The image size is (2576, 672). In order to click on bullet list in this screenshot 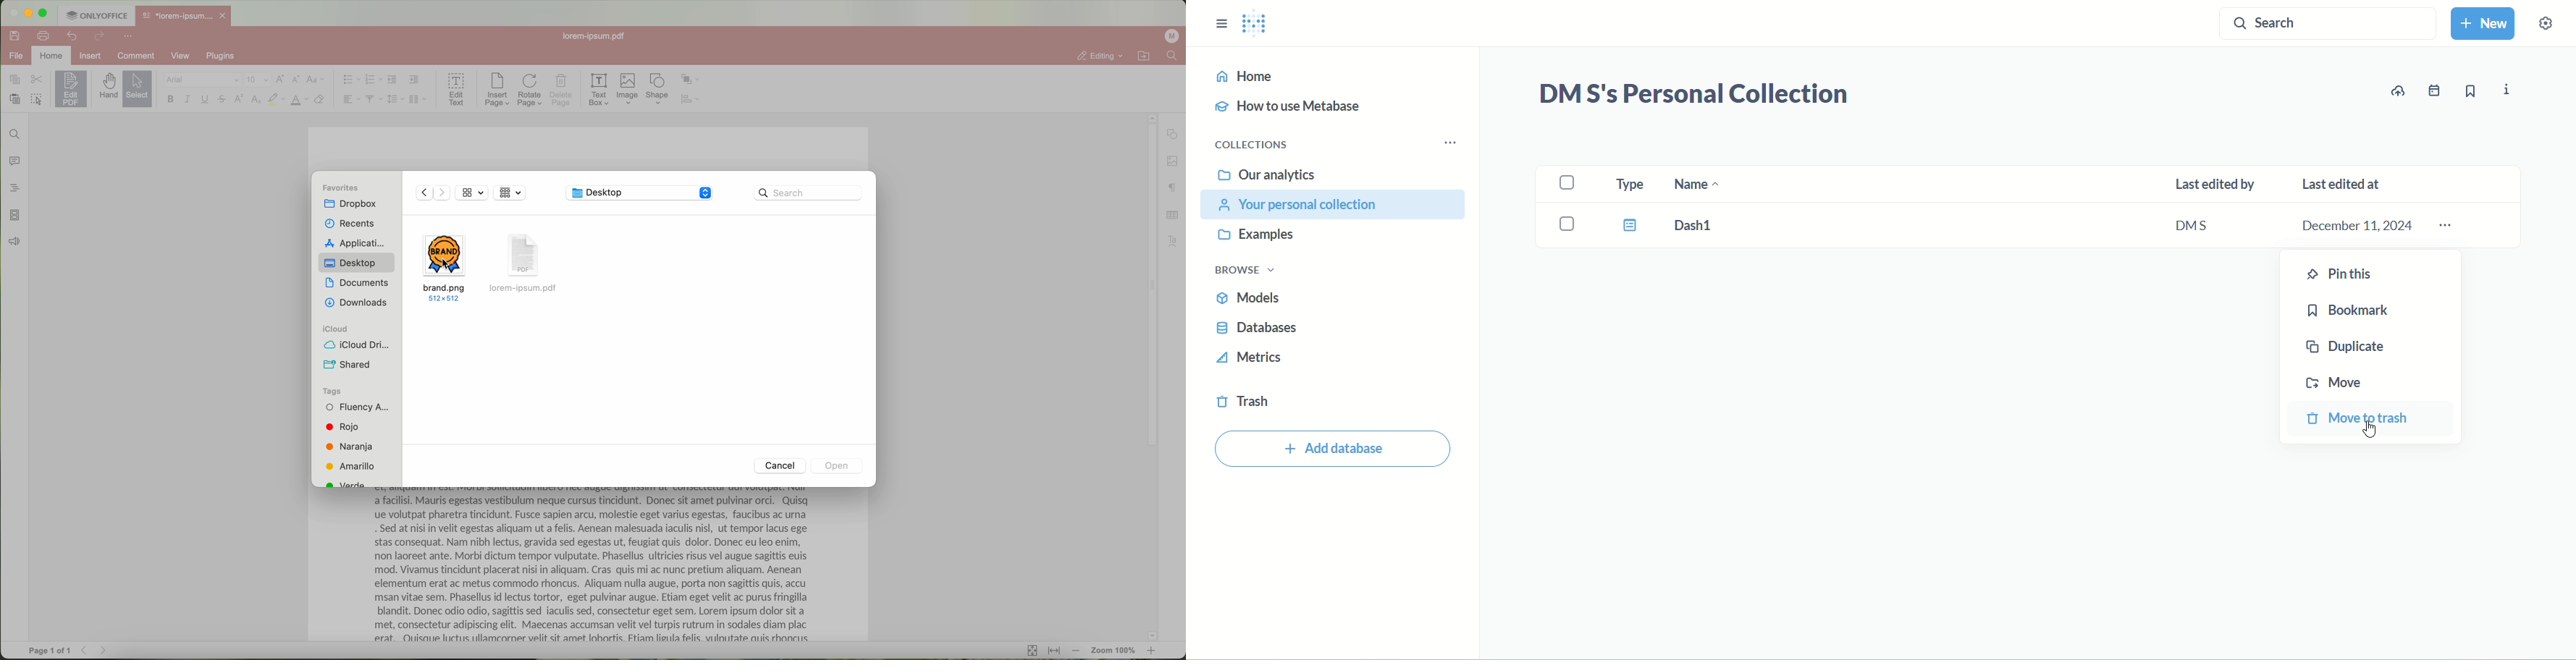, I will do `click(349, 80)`.